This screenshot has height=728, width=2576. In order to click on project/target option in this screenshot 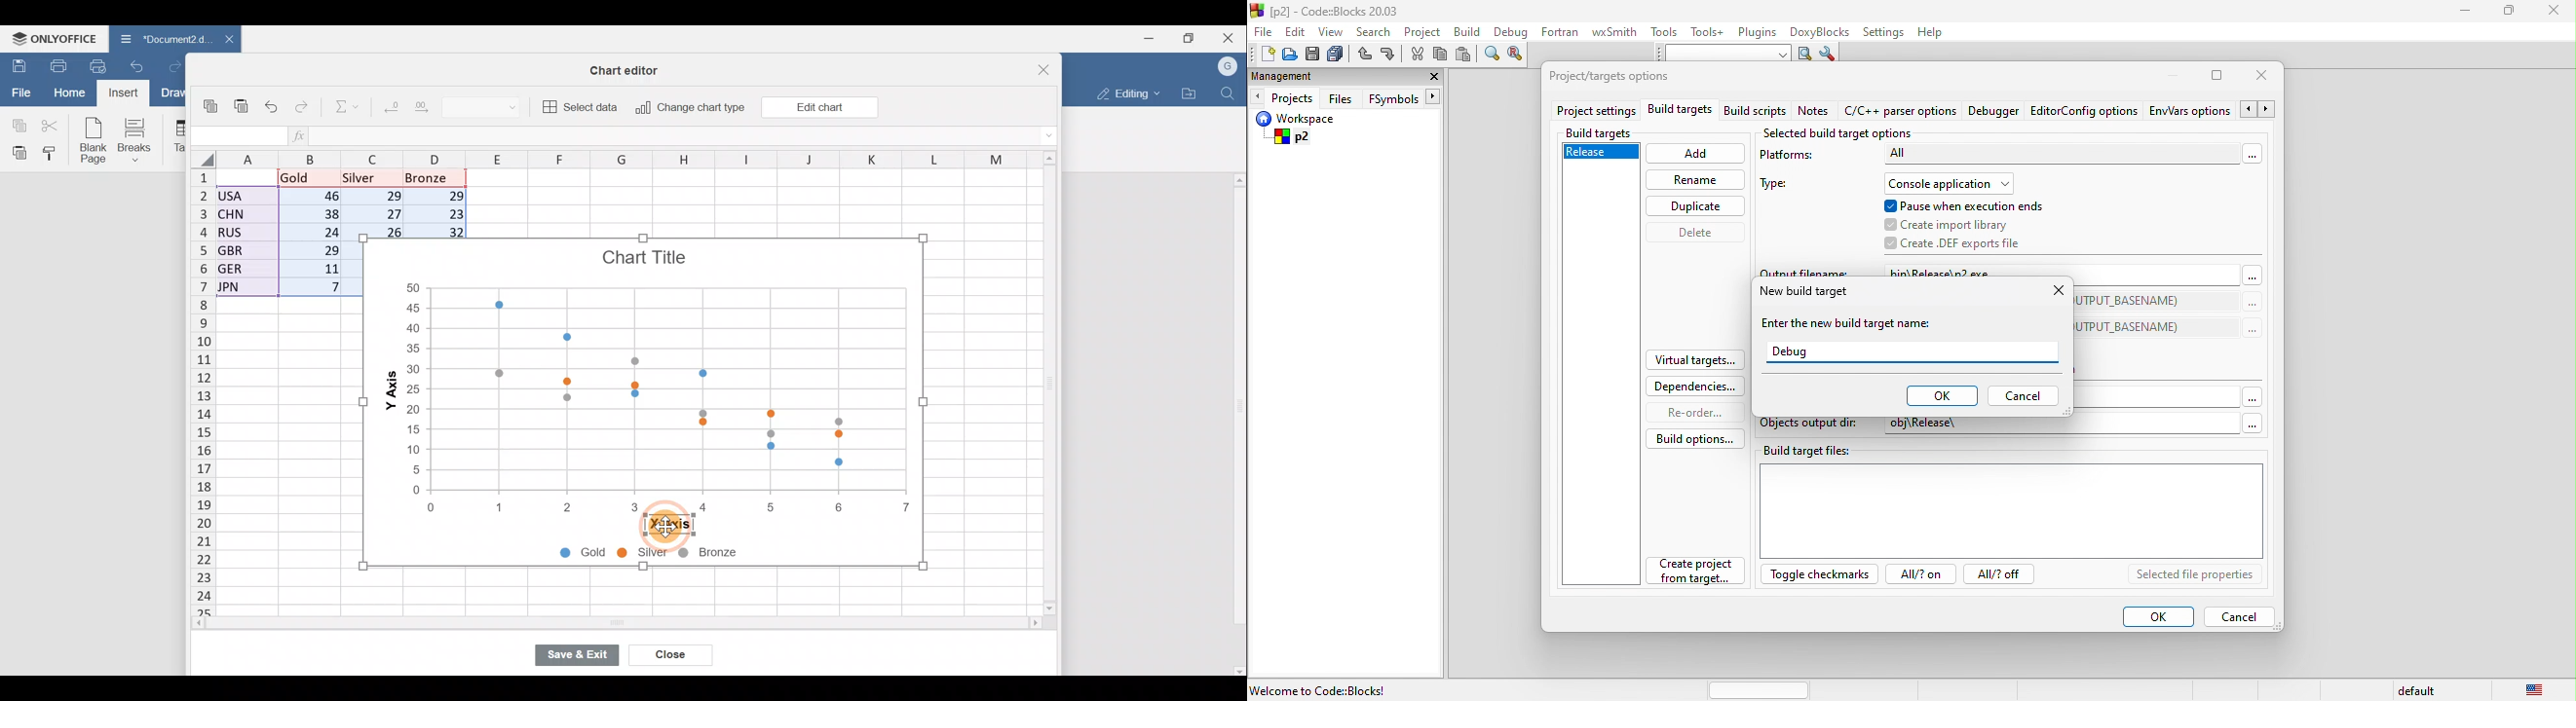, I will do `click(1615, 74)`.